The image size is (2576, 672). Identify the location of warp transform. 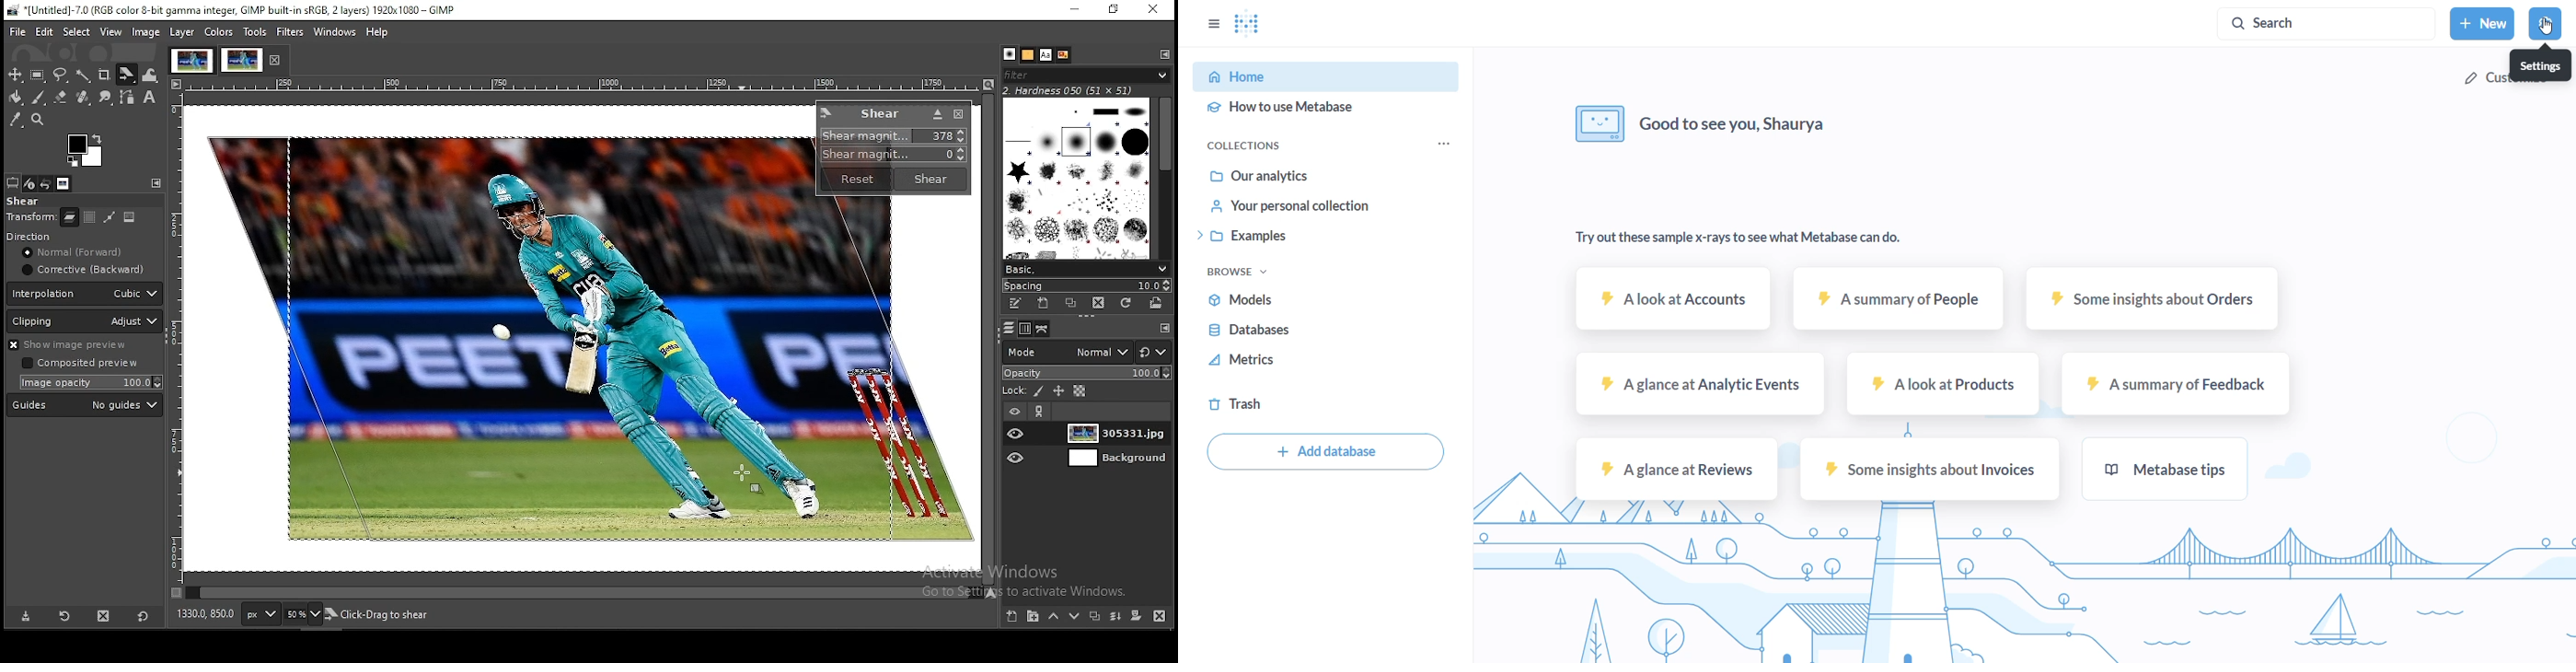
(154, 76).